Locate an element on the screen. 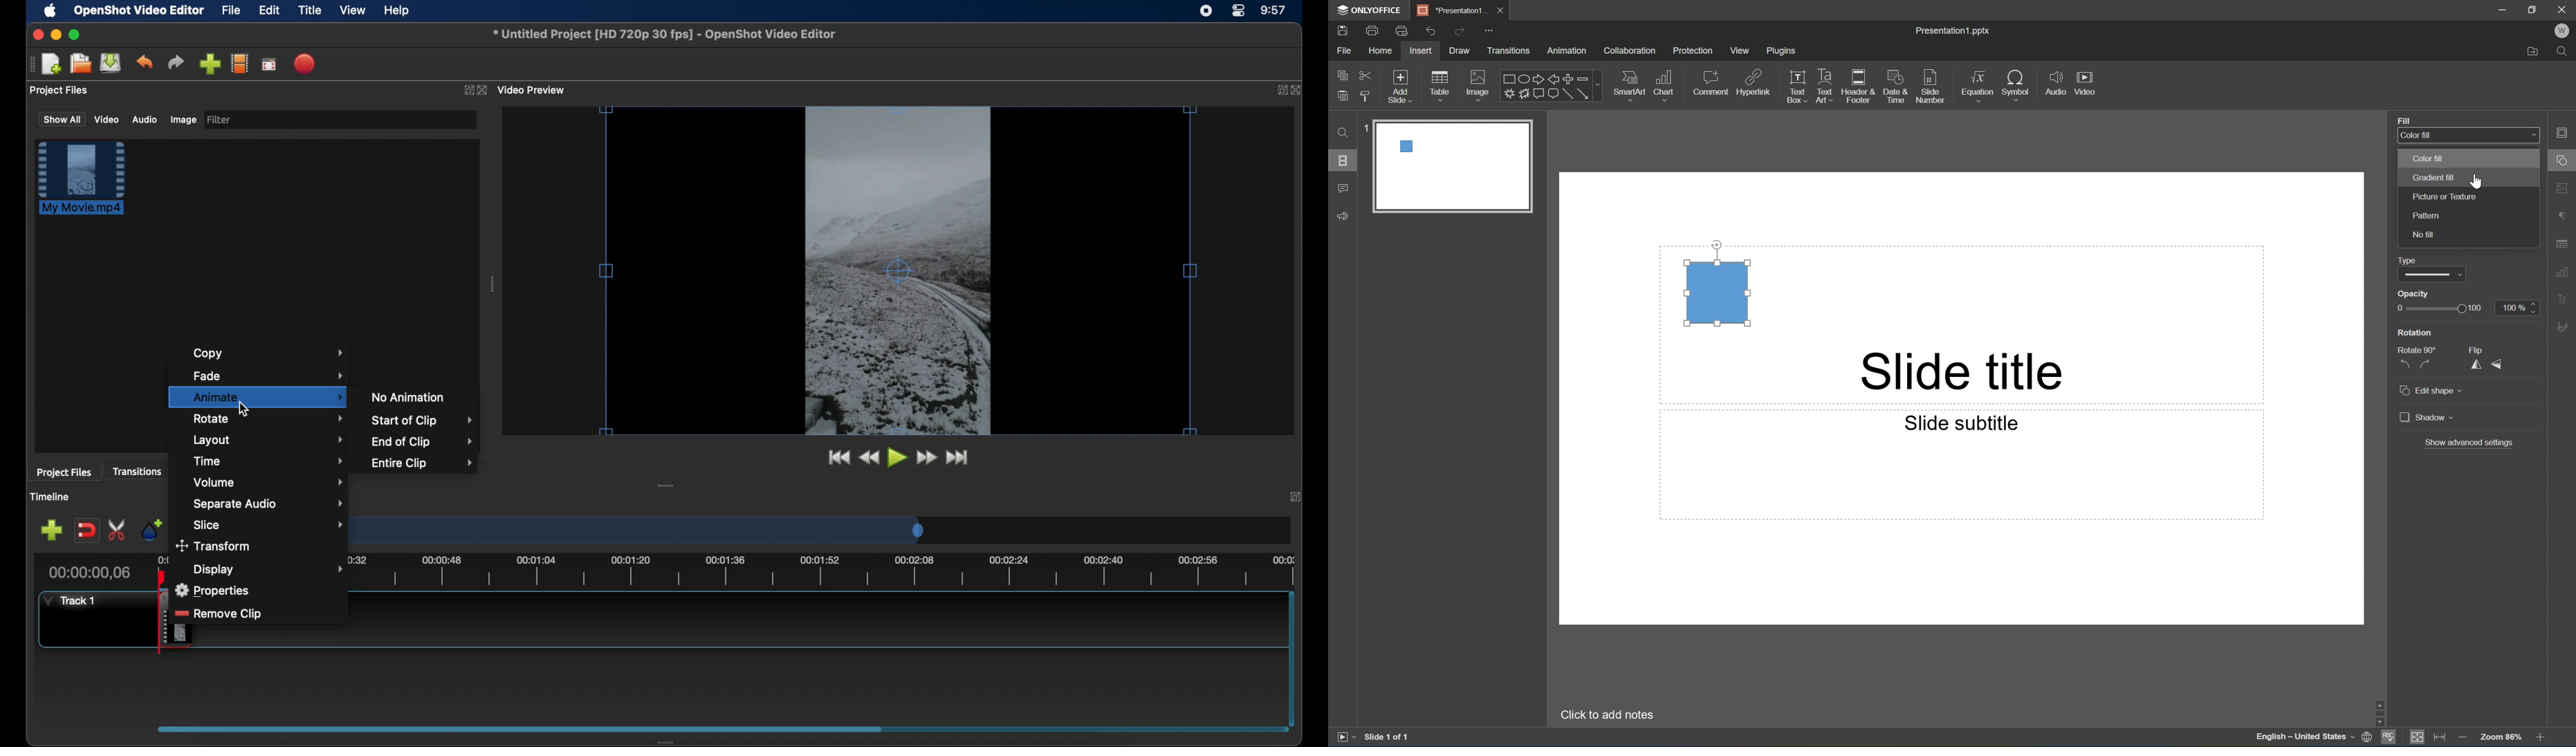  undo is located at coordinates (144, 62).